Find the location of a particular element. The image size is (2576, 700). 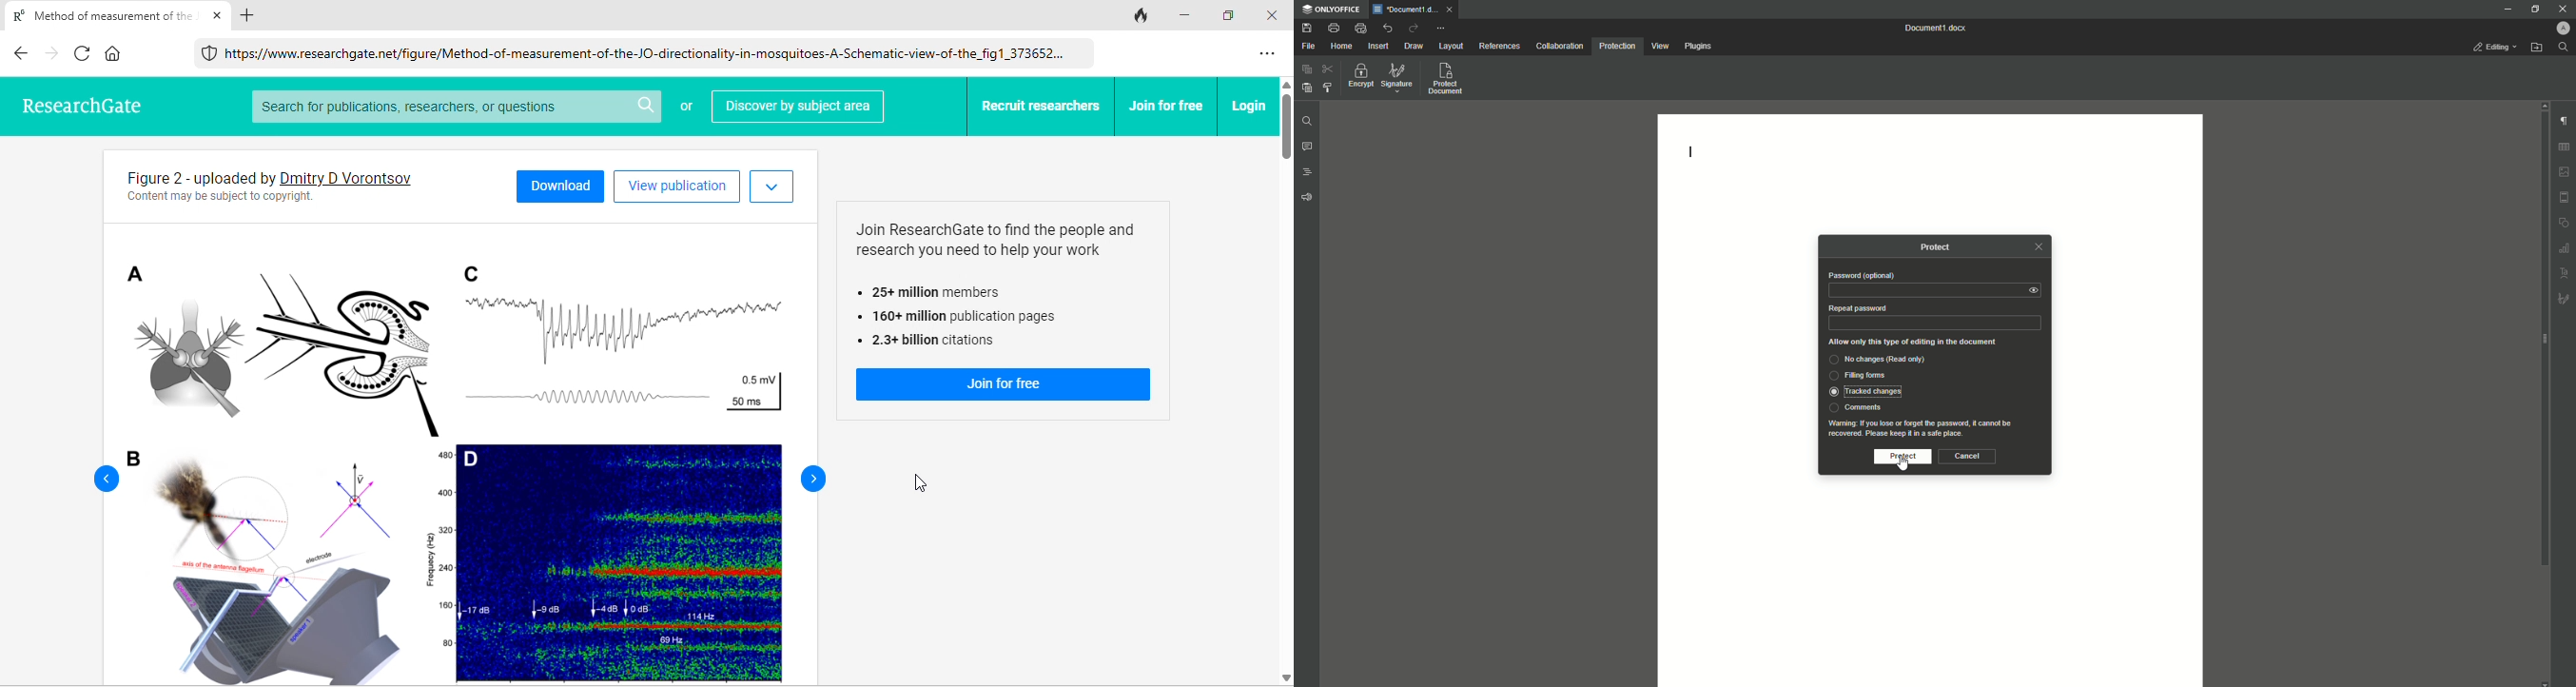

Layout is located at coordinates (1449, 46).